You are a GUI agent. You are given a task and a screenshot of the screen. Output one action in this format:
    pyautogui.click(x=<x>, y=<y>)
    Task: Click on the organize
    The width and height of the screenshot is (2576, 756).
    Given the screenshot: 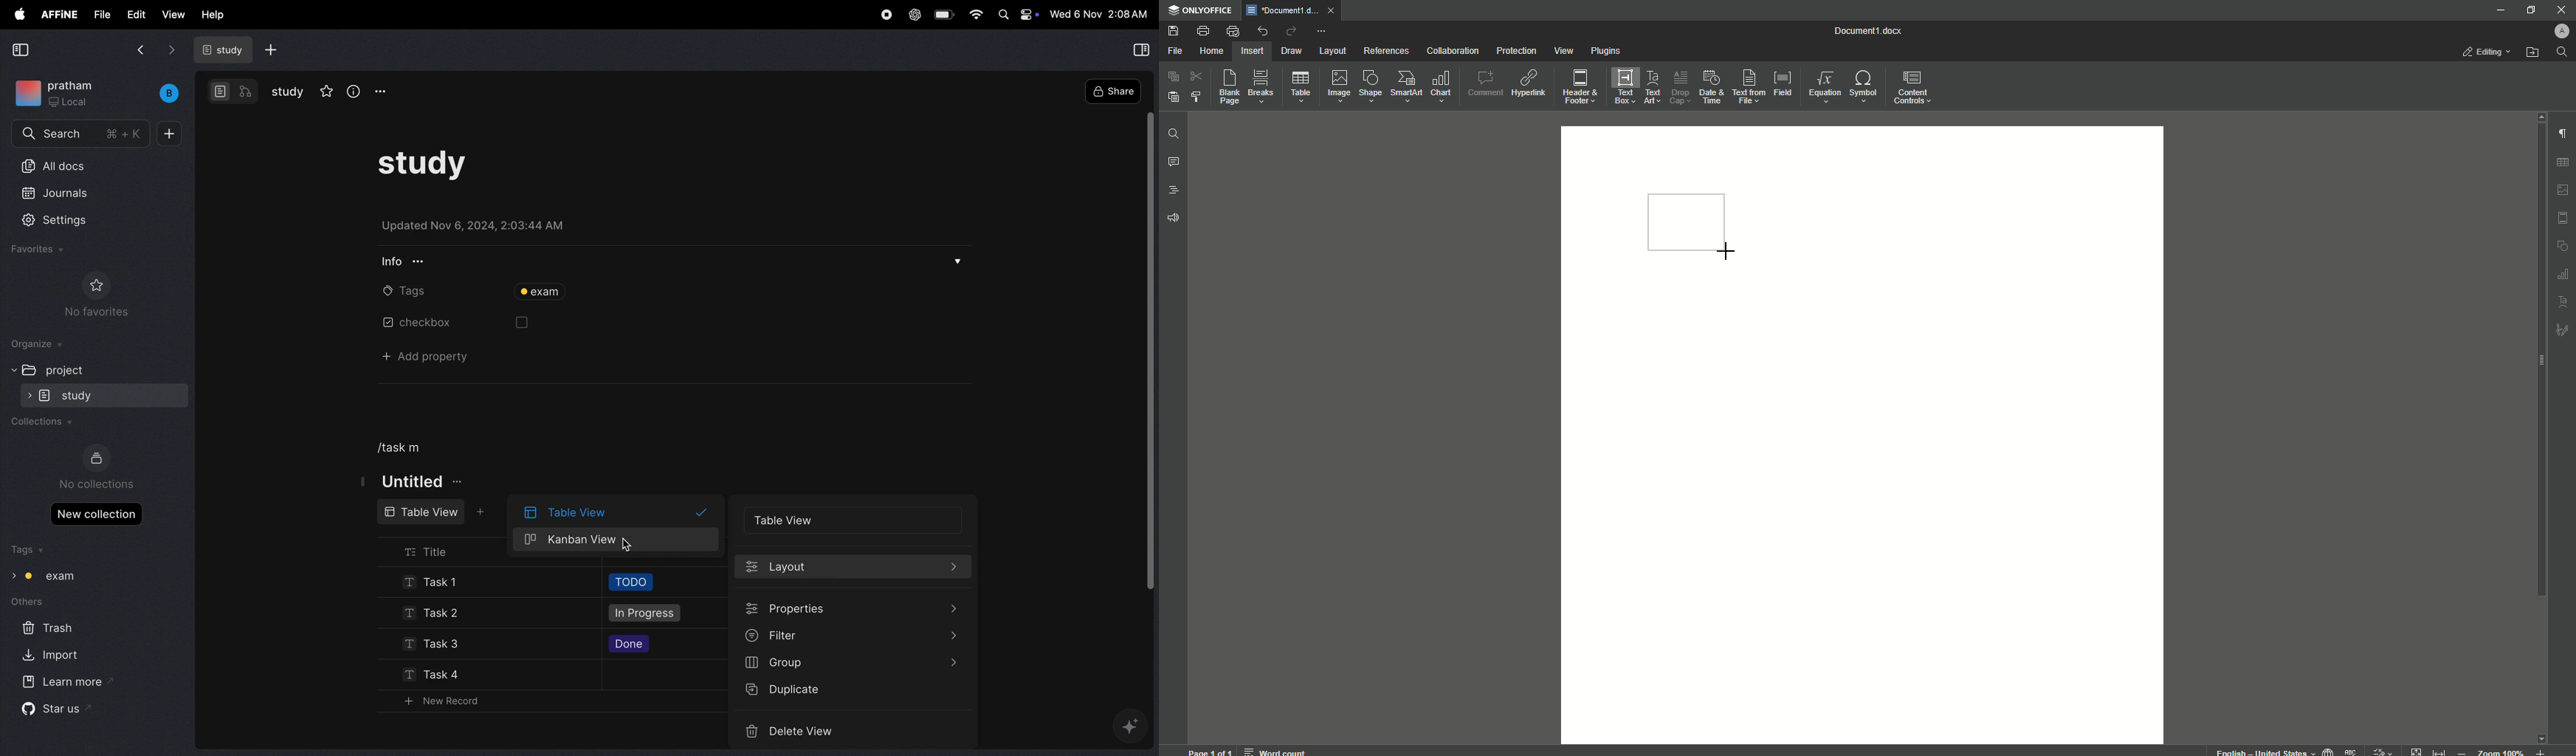 What is the action you would take?
    pyautogui.click(x=40, y=344)
    